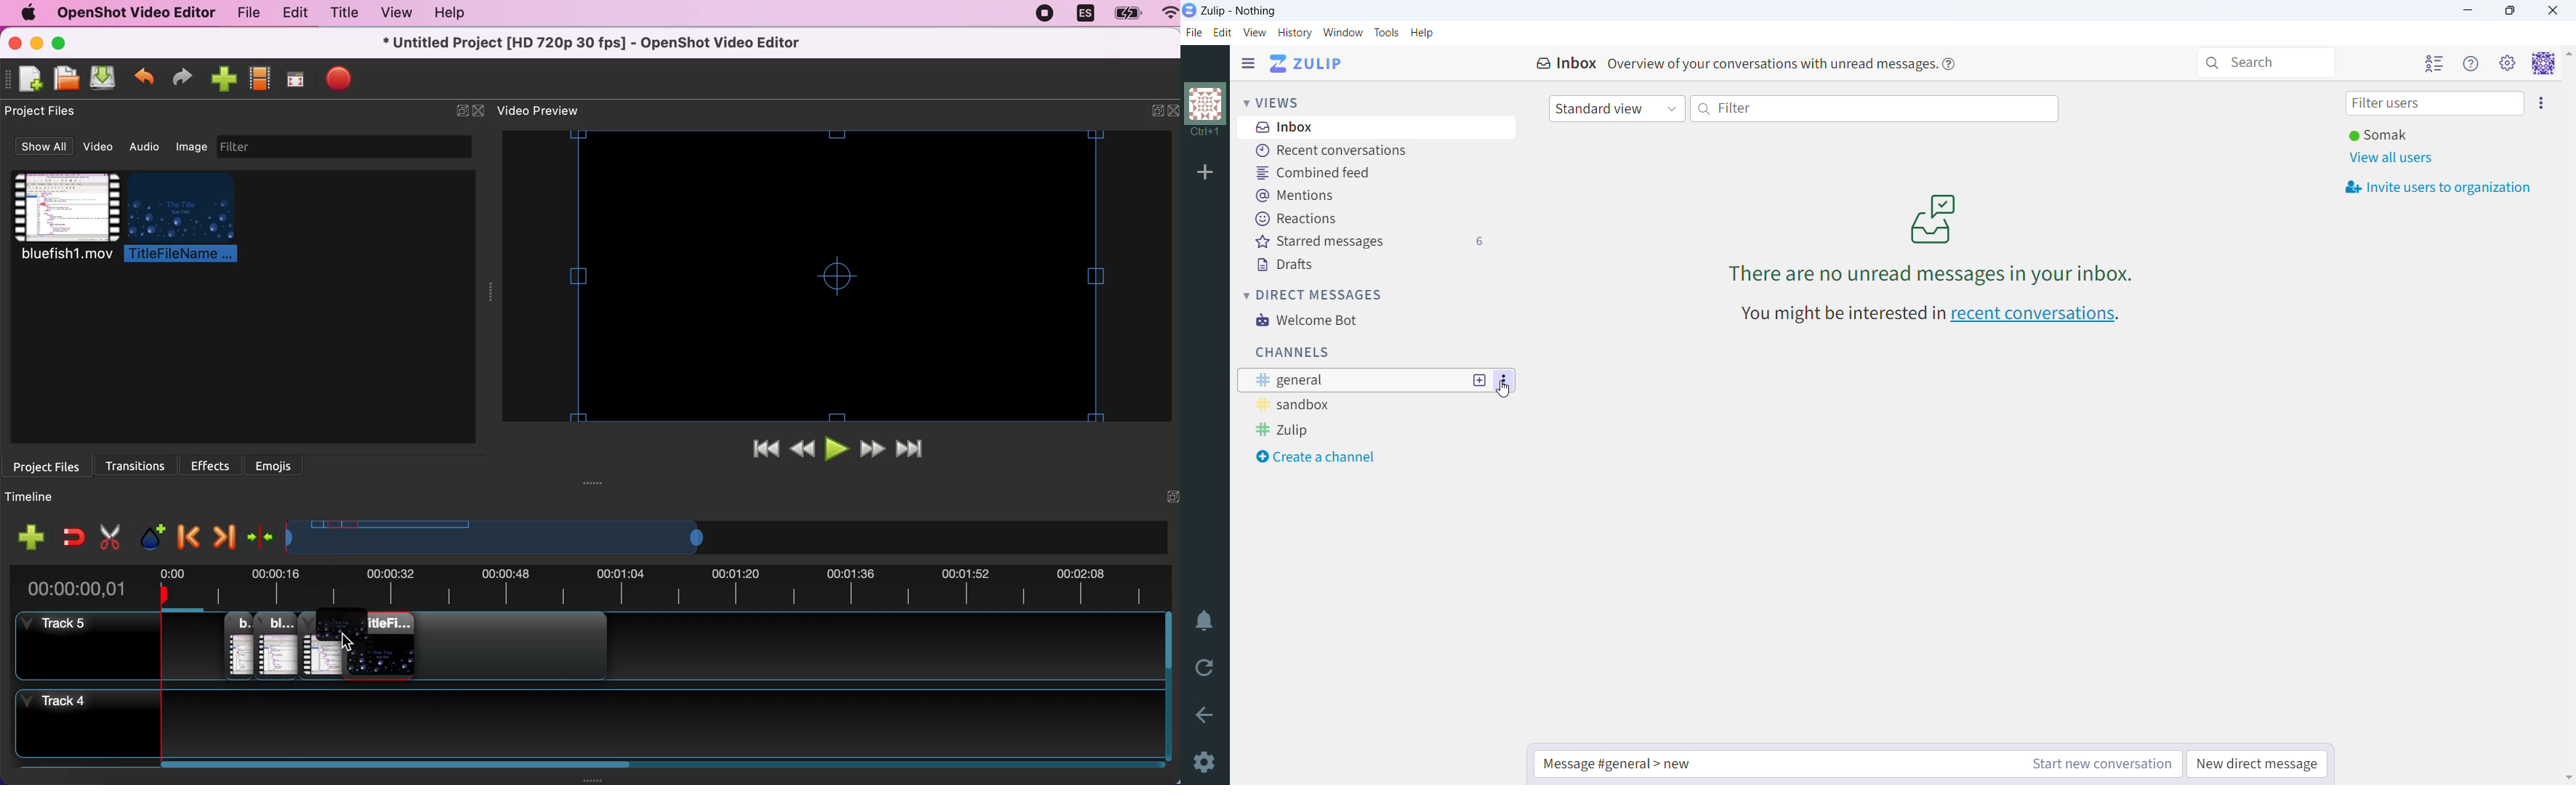 This screenshot has width=2576, height=812. What do you see at coordinates (1248, 64) in the screenshot?
I see `hide sidebar menu` at bounding box center [1248, 64].